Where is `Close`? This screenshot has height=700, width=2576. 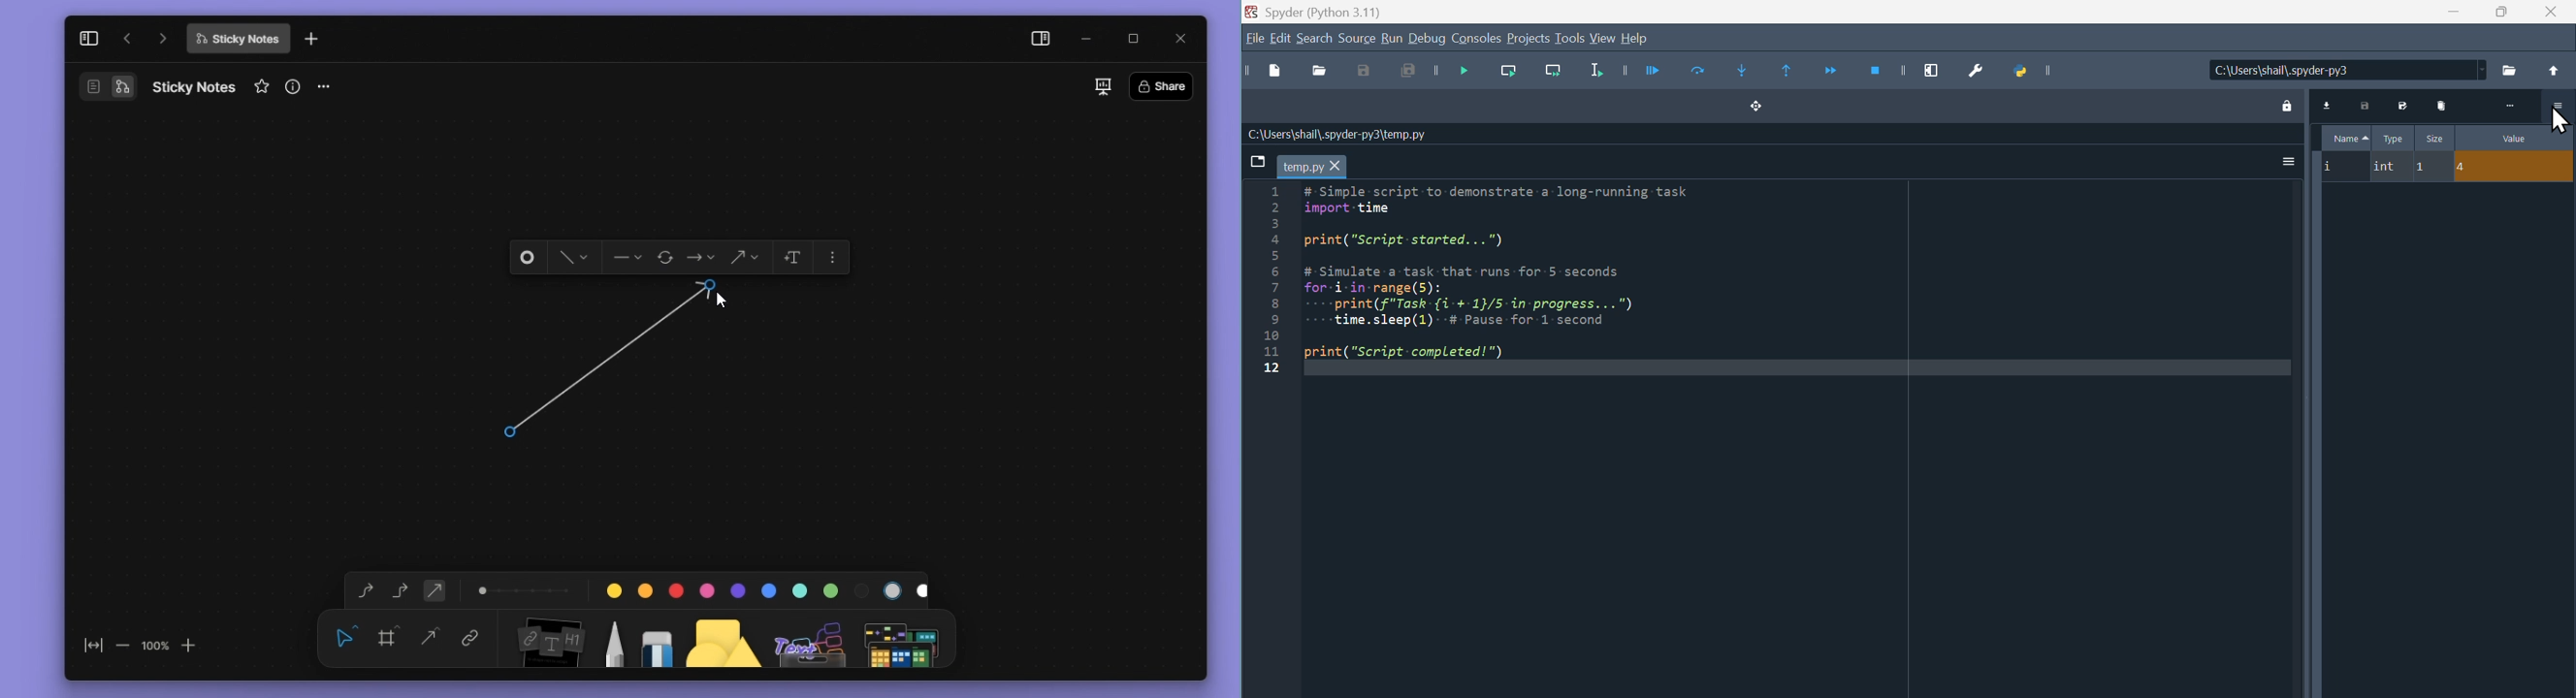 Close is located at coordinates (2552, 12).